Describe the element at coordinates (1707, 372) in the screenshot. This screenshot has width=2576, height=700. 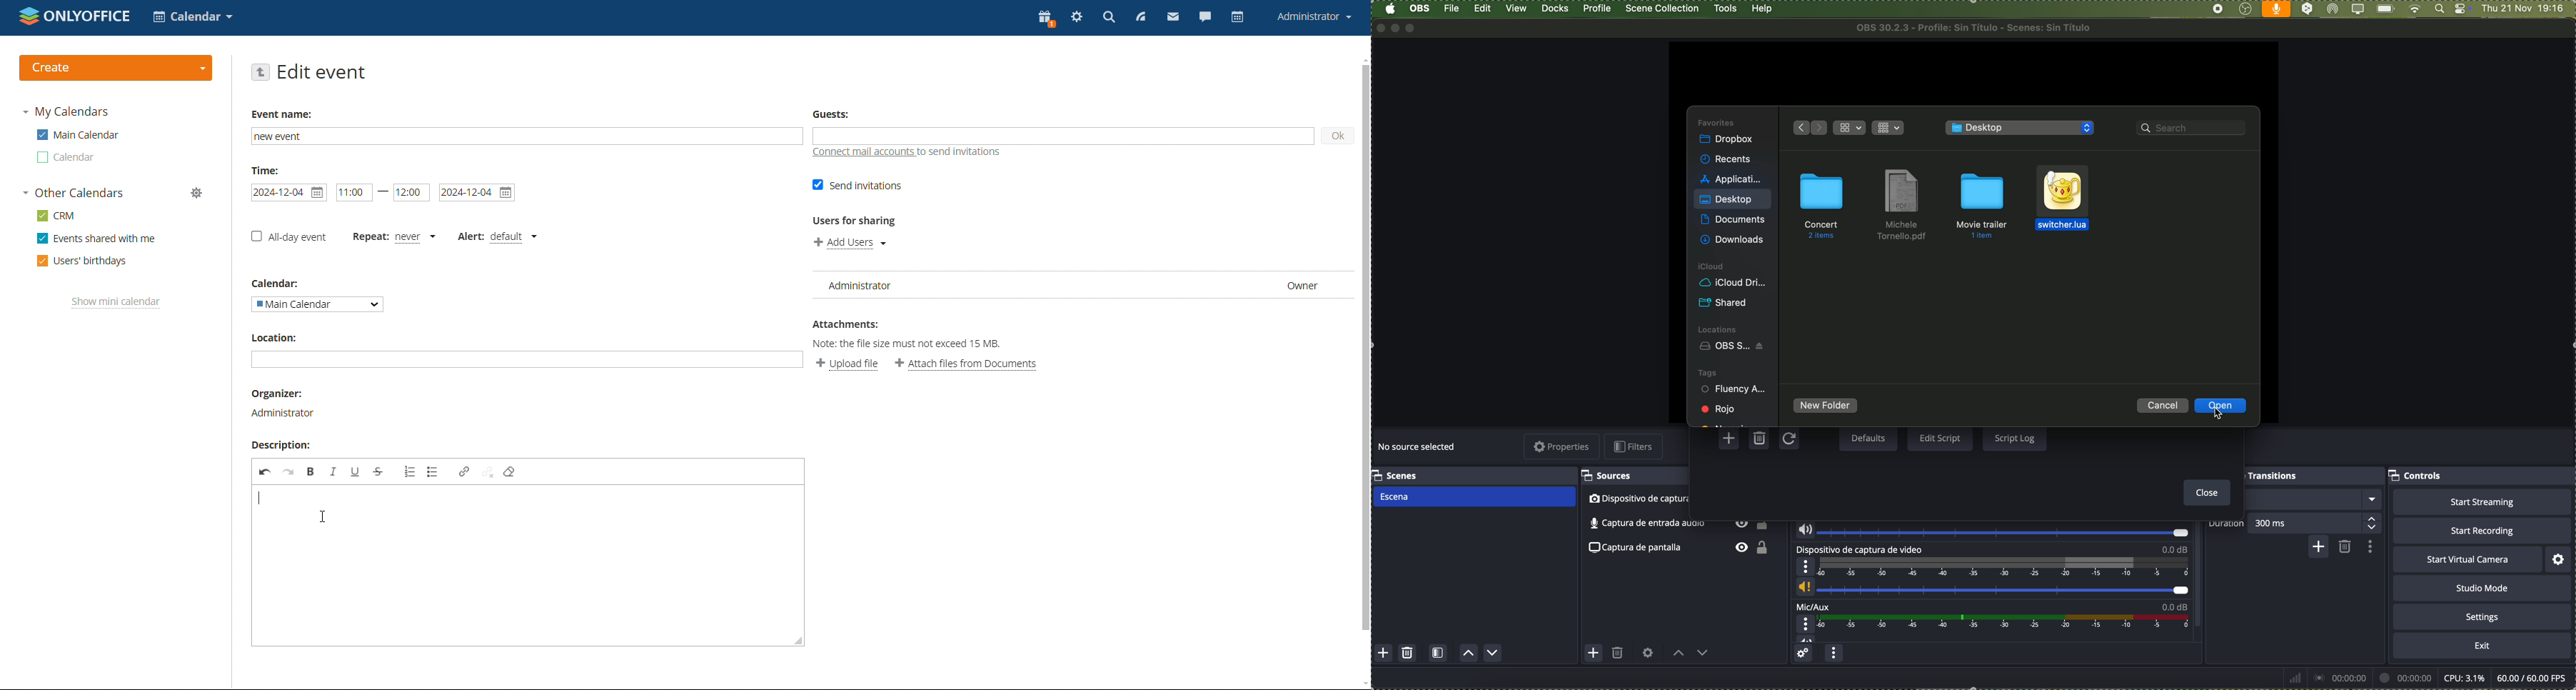
I see `tags` at that location.